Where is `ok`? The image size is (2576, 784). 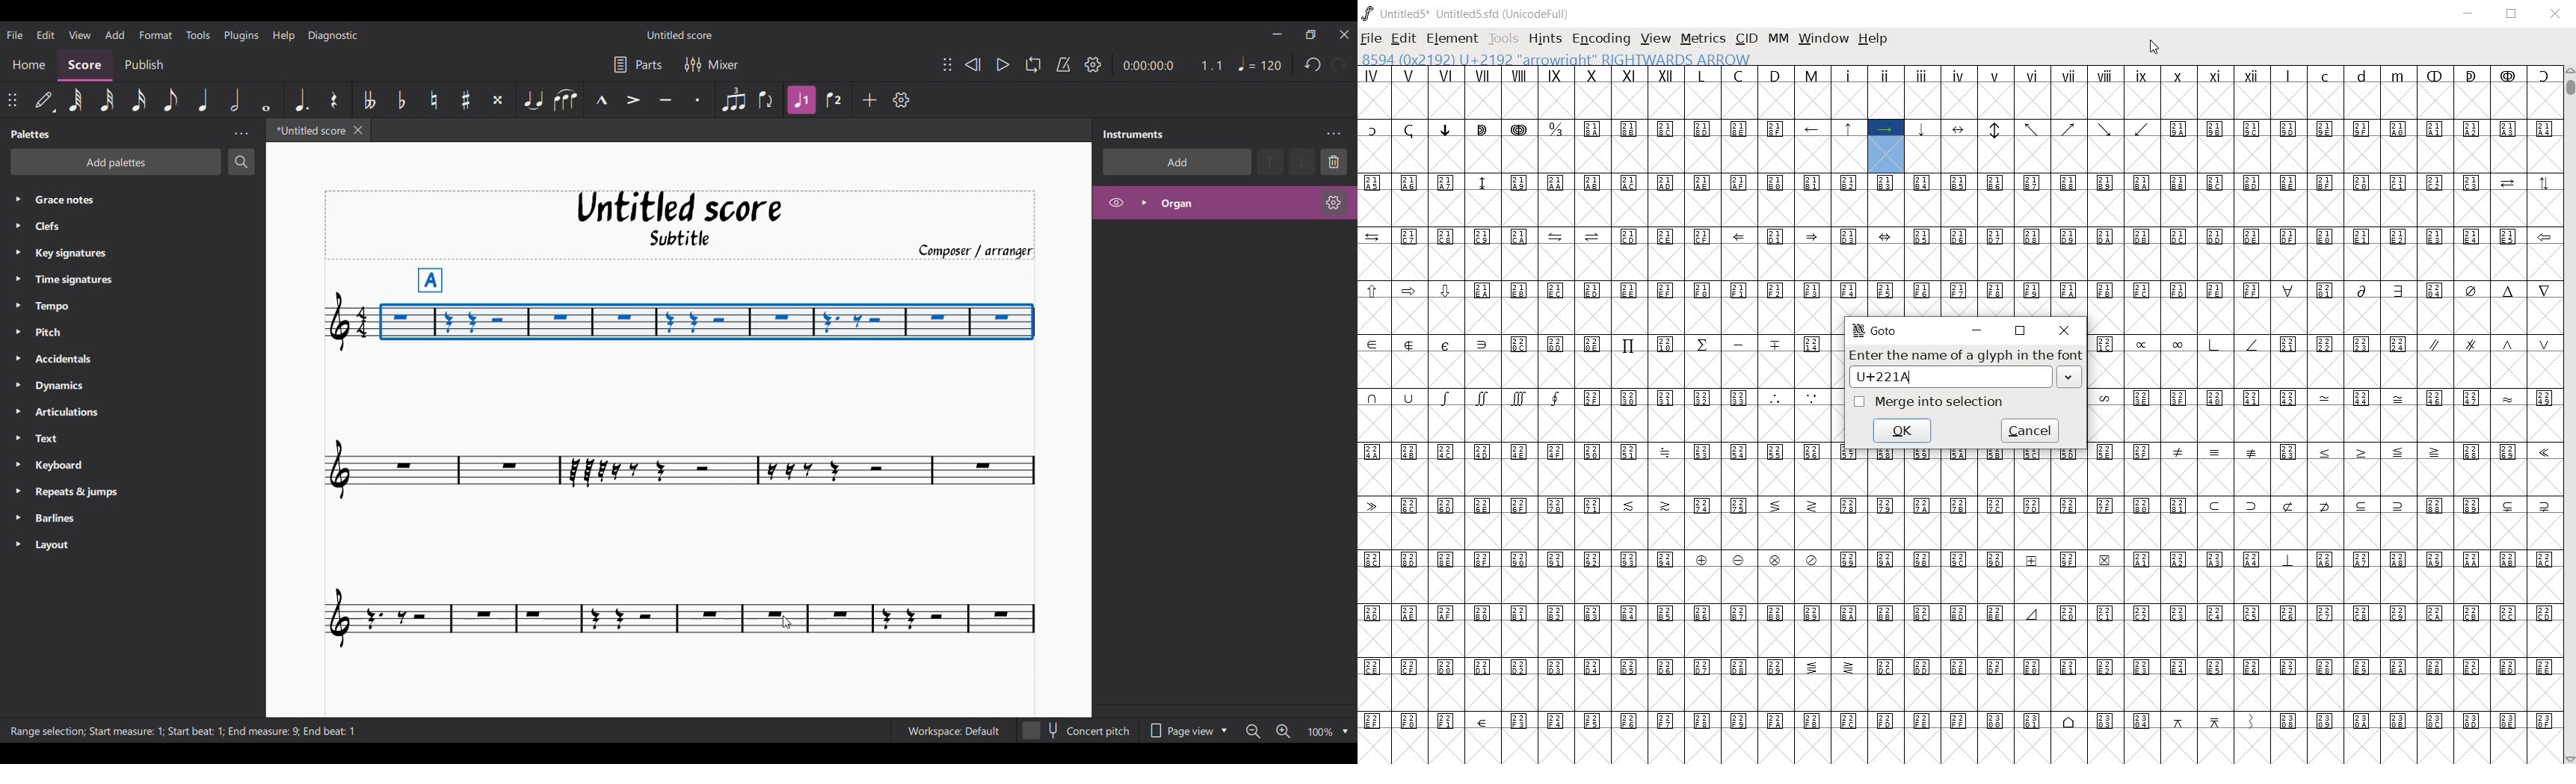 ok is located at coordinates (1904, 429).